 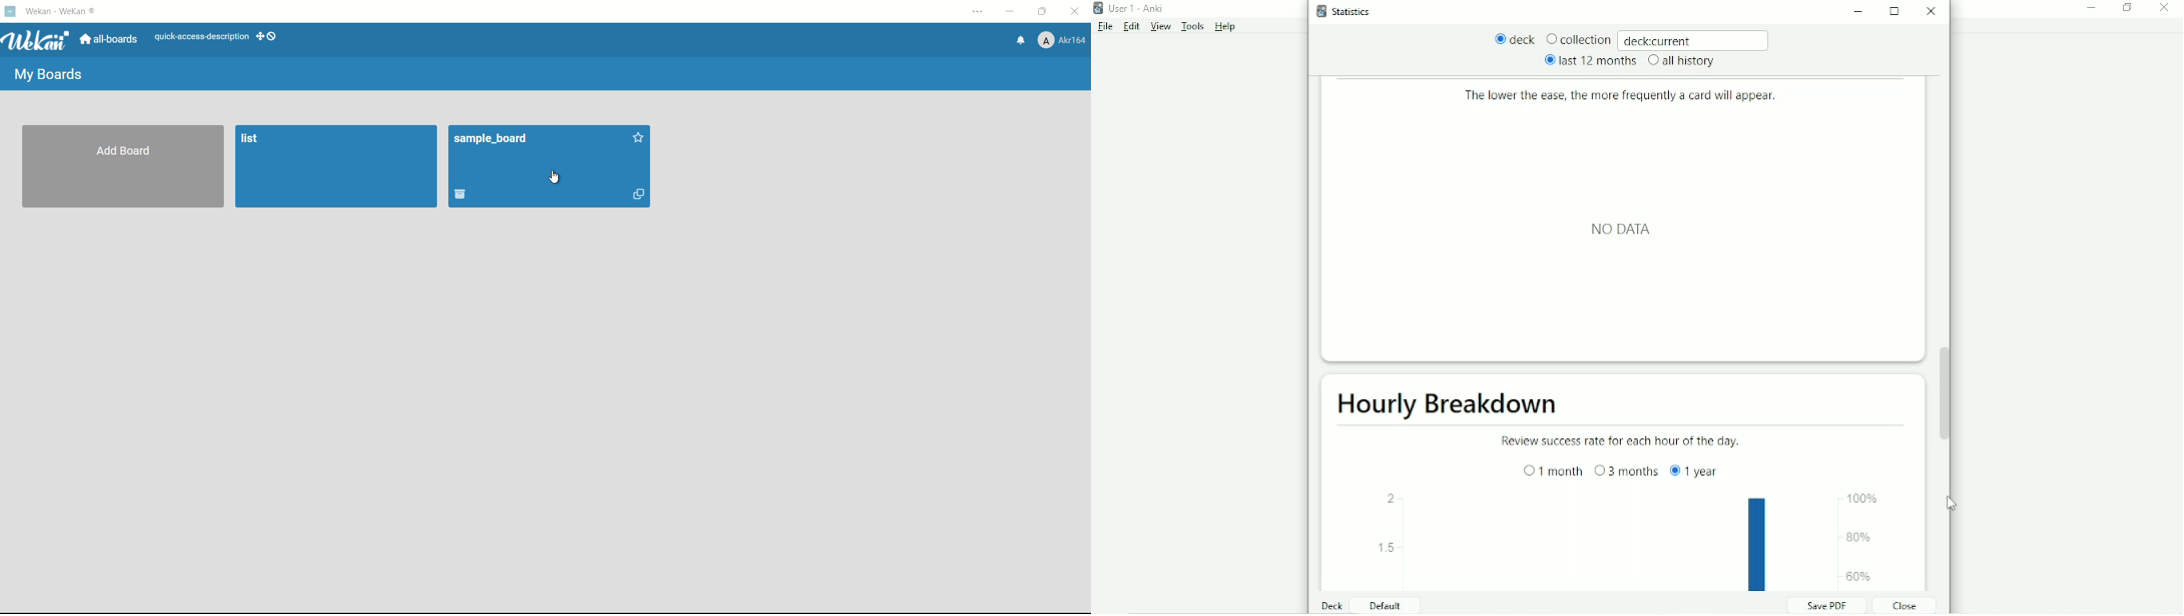 What do you see at coordinates (2167, 8) in the screenshot?
I see `Close` at bounding box center [2167, 8].